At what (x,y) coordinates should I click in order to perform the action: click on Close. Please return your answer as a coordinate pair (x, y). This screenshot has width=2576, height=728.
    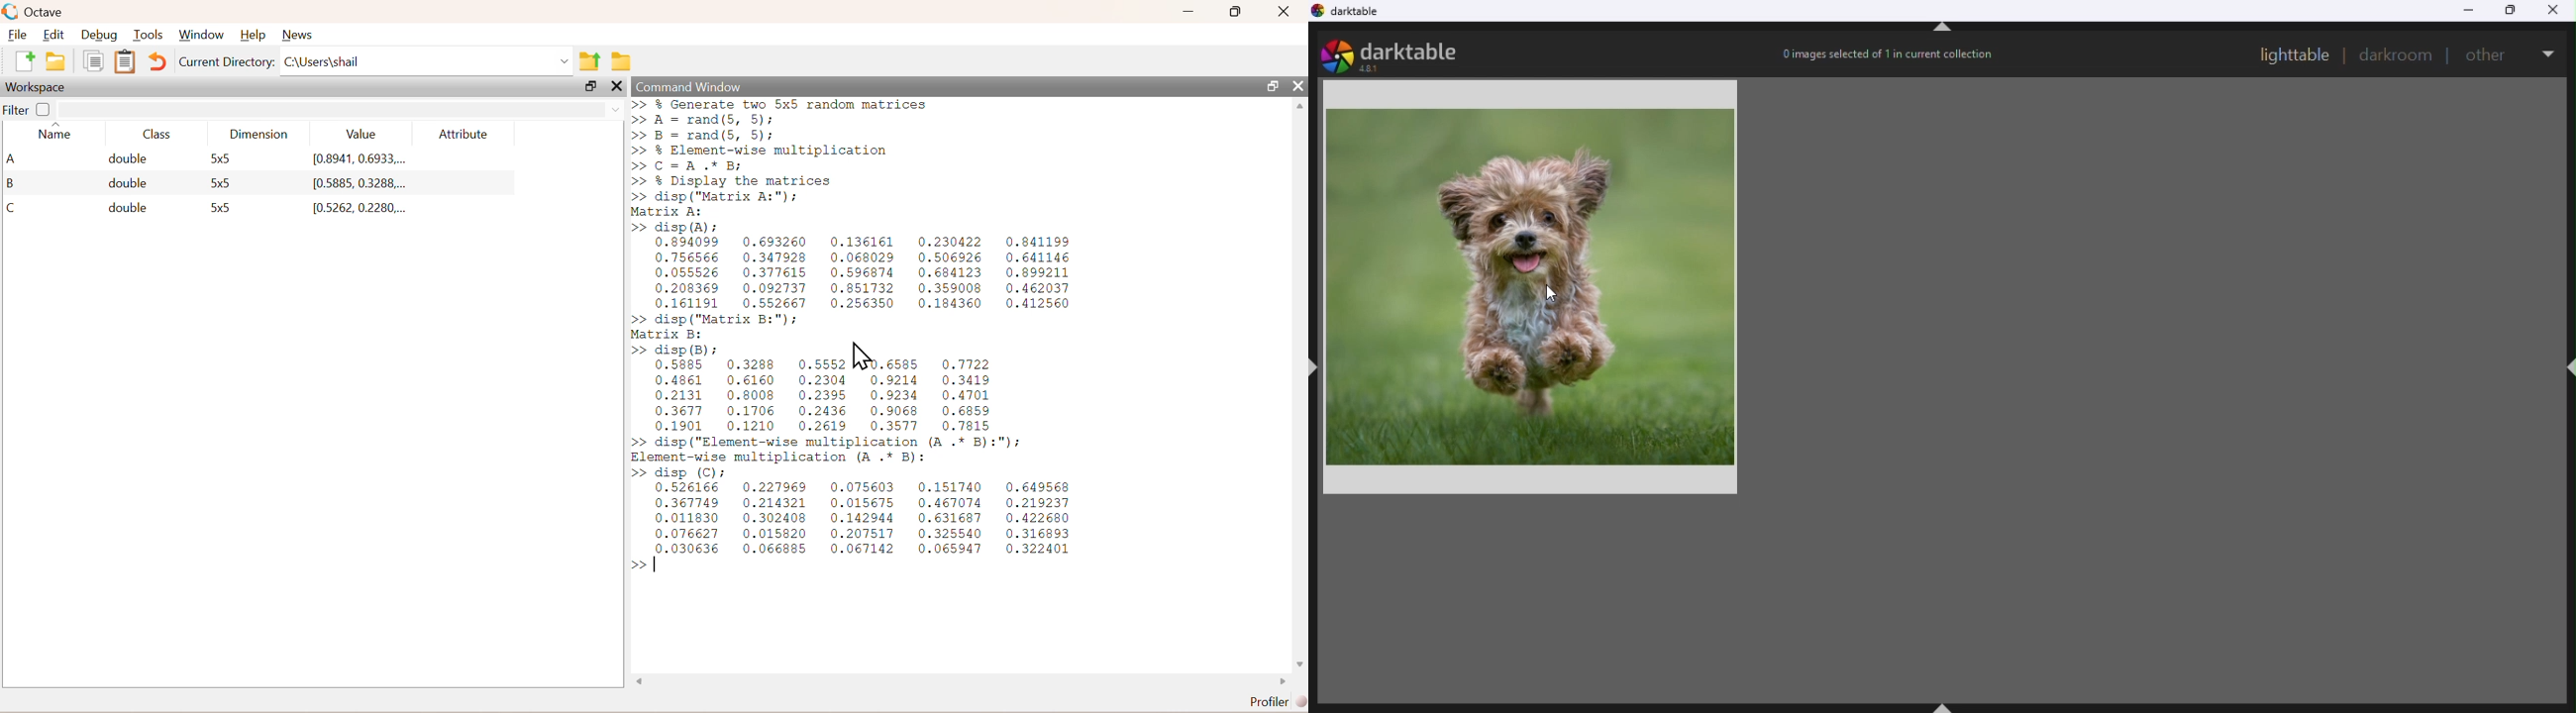
    Looking at the image, I should click on (1297, 83).